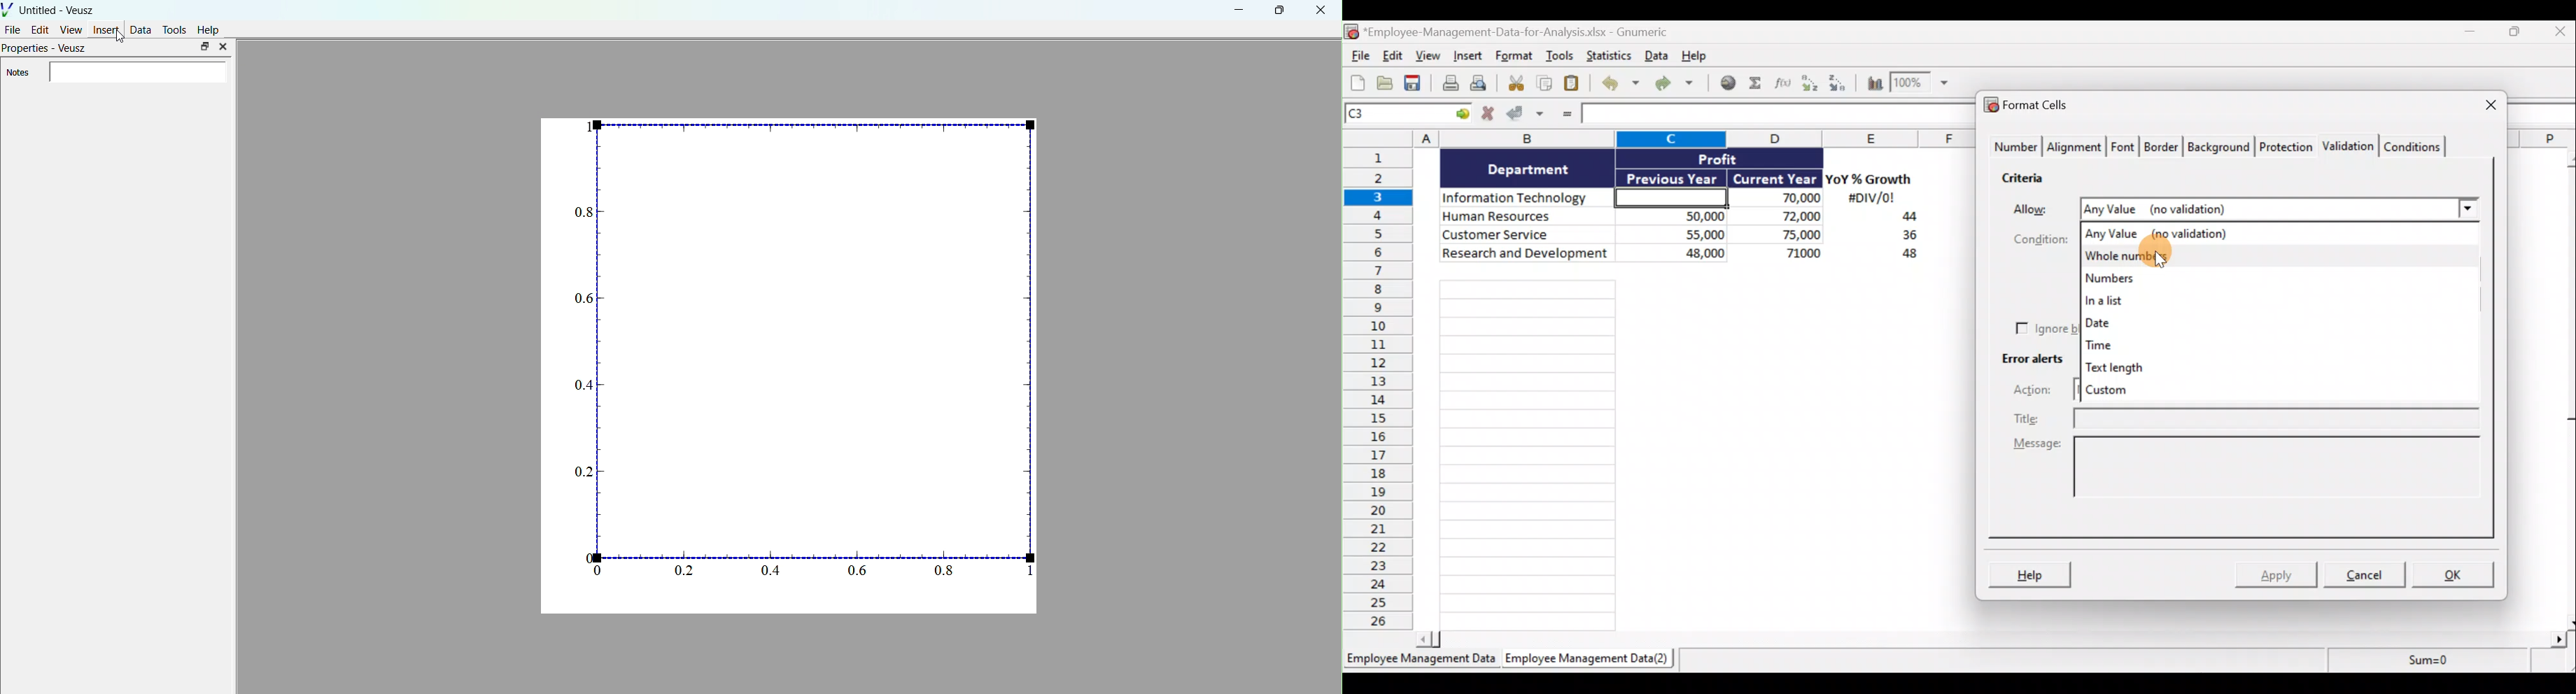  I want to click on close, so click(1320, 11).